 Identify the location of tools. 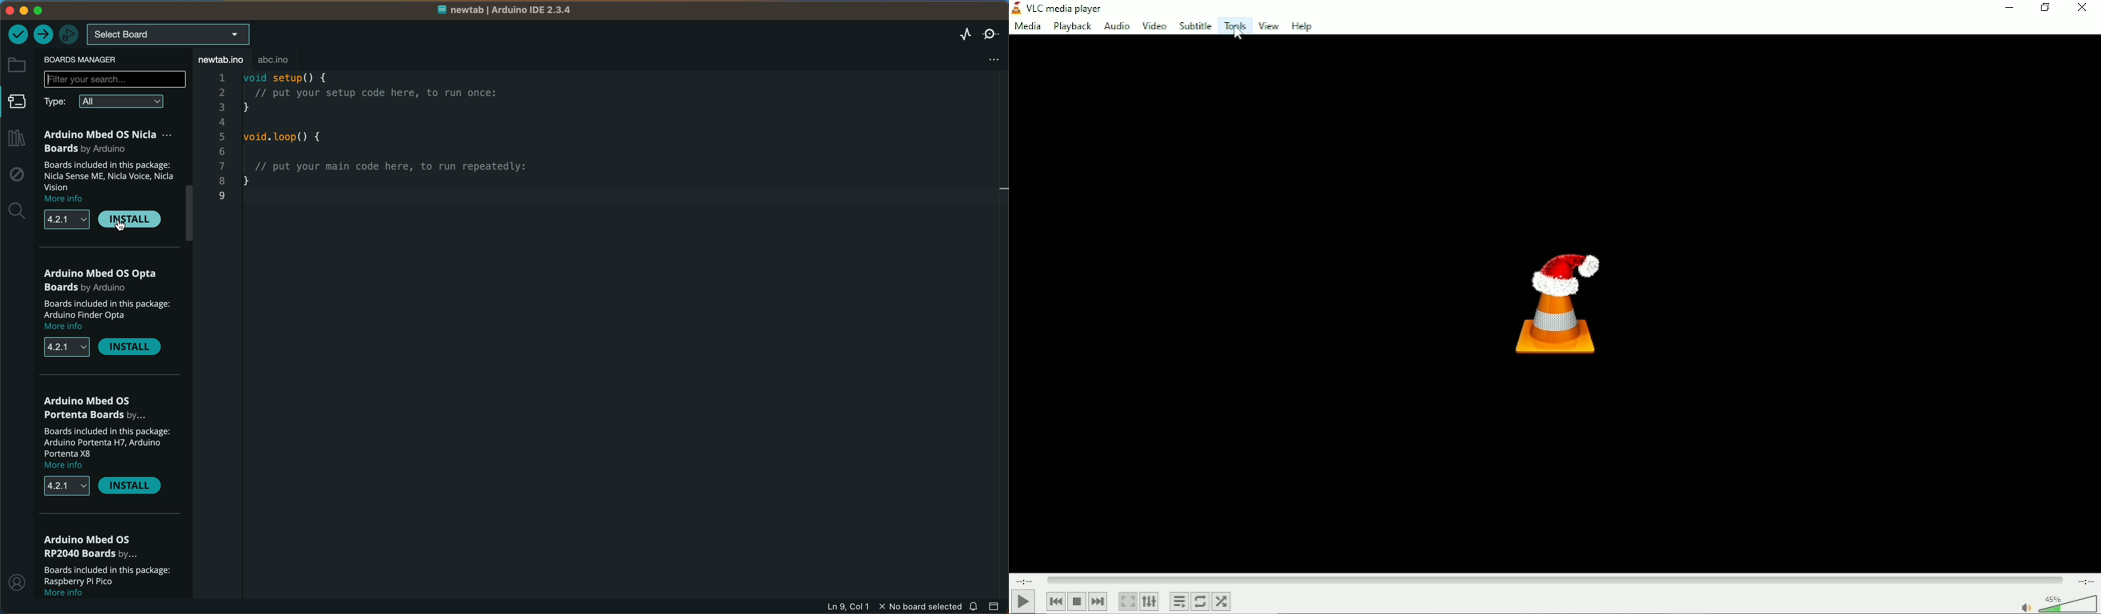
(1233, 27).